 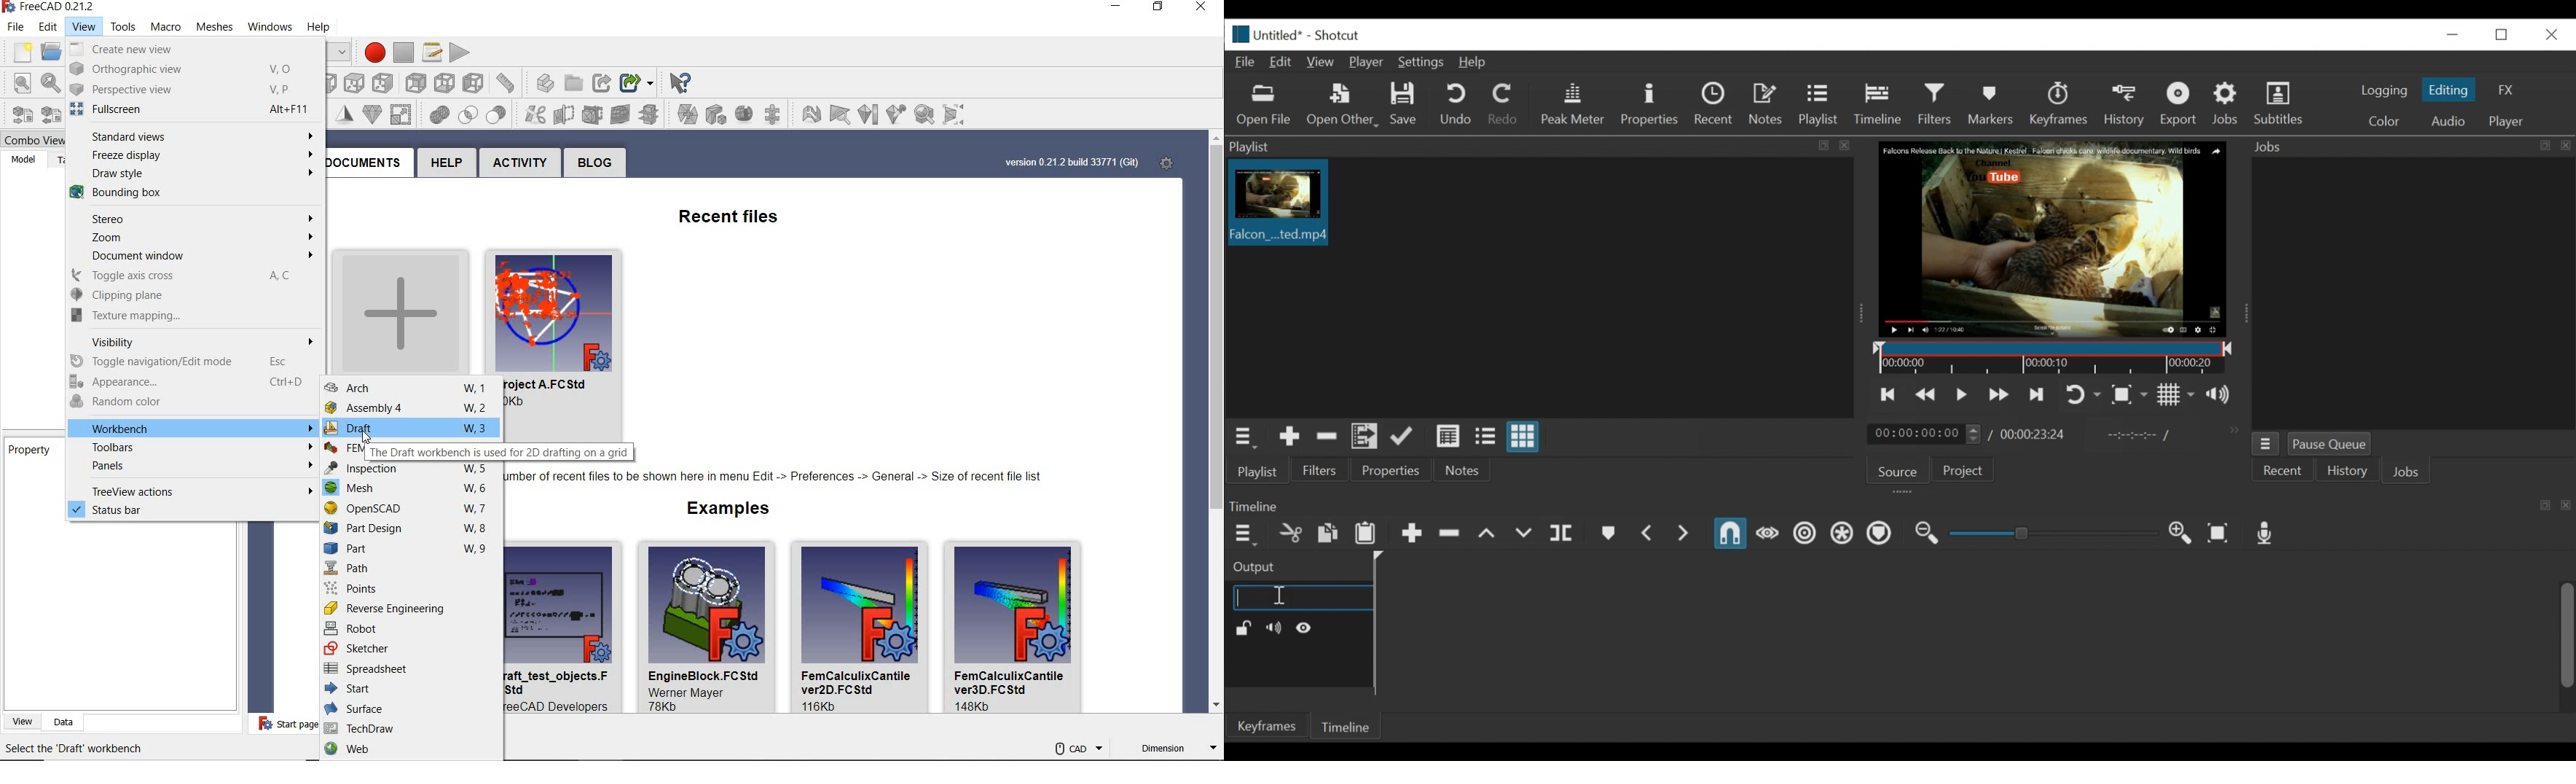 What do you see at coordinates (1937, 106) in the screenshot?
I see `Filters` at bounding box center [1937, 106].